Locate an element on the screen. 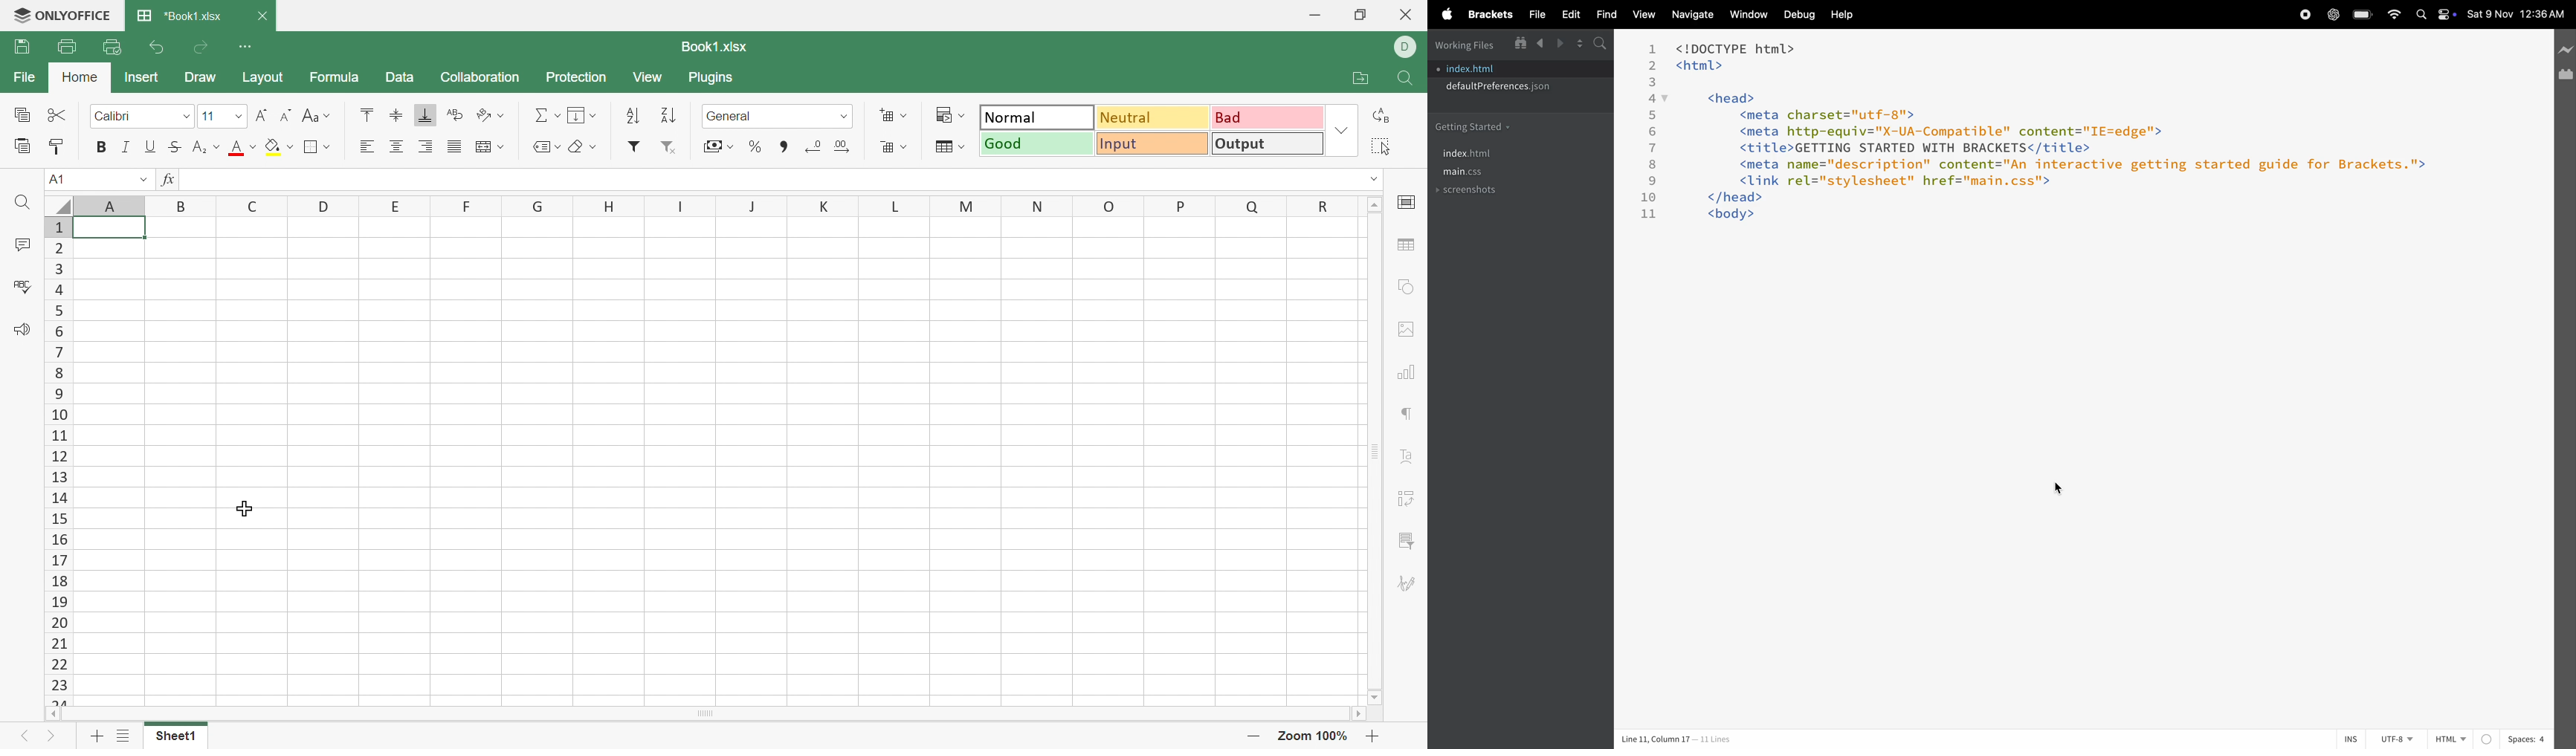  Replace is located at coordinates (1385, 117).